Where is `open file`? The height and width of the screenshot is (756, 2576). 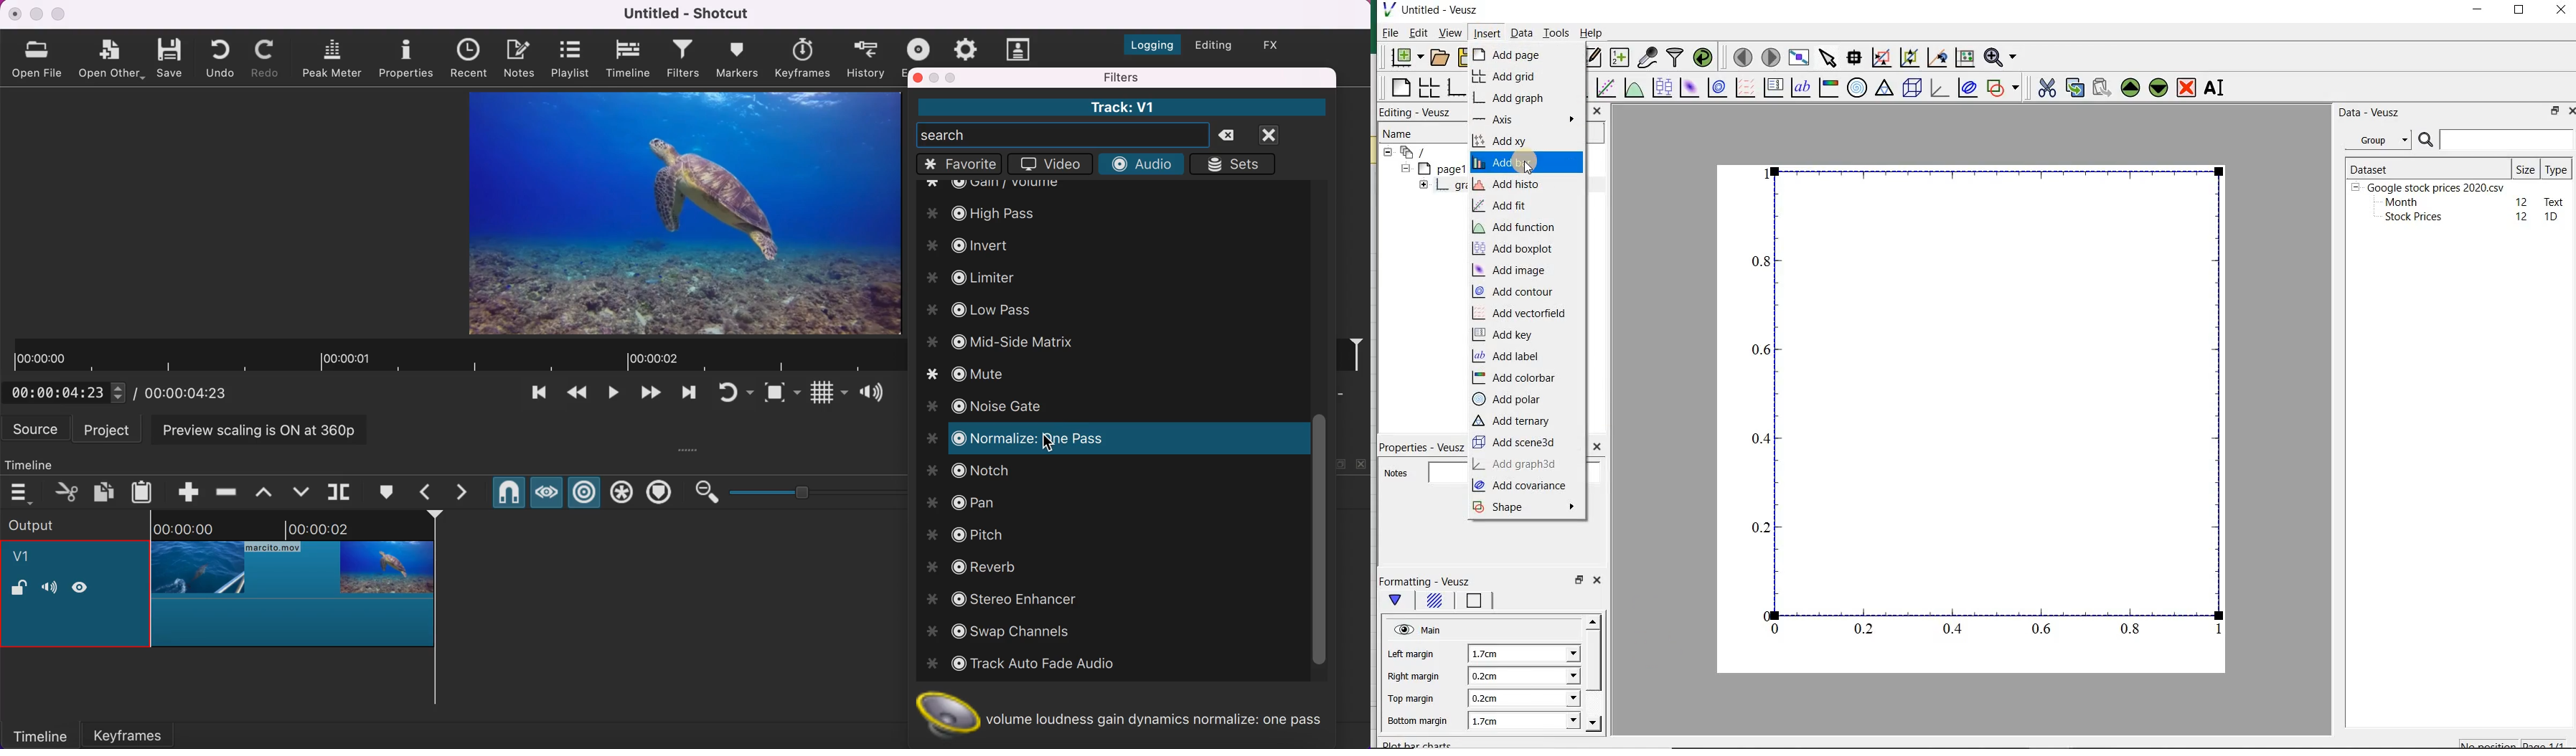
open file is located at coordinates (40, 58).